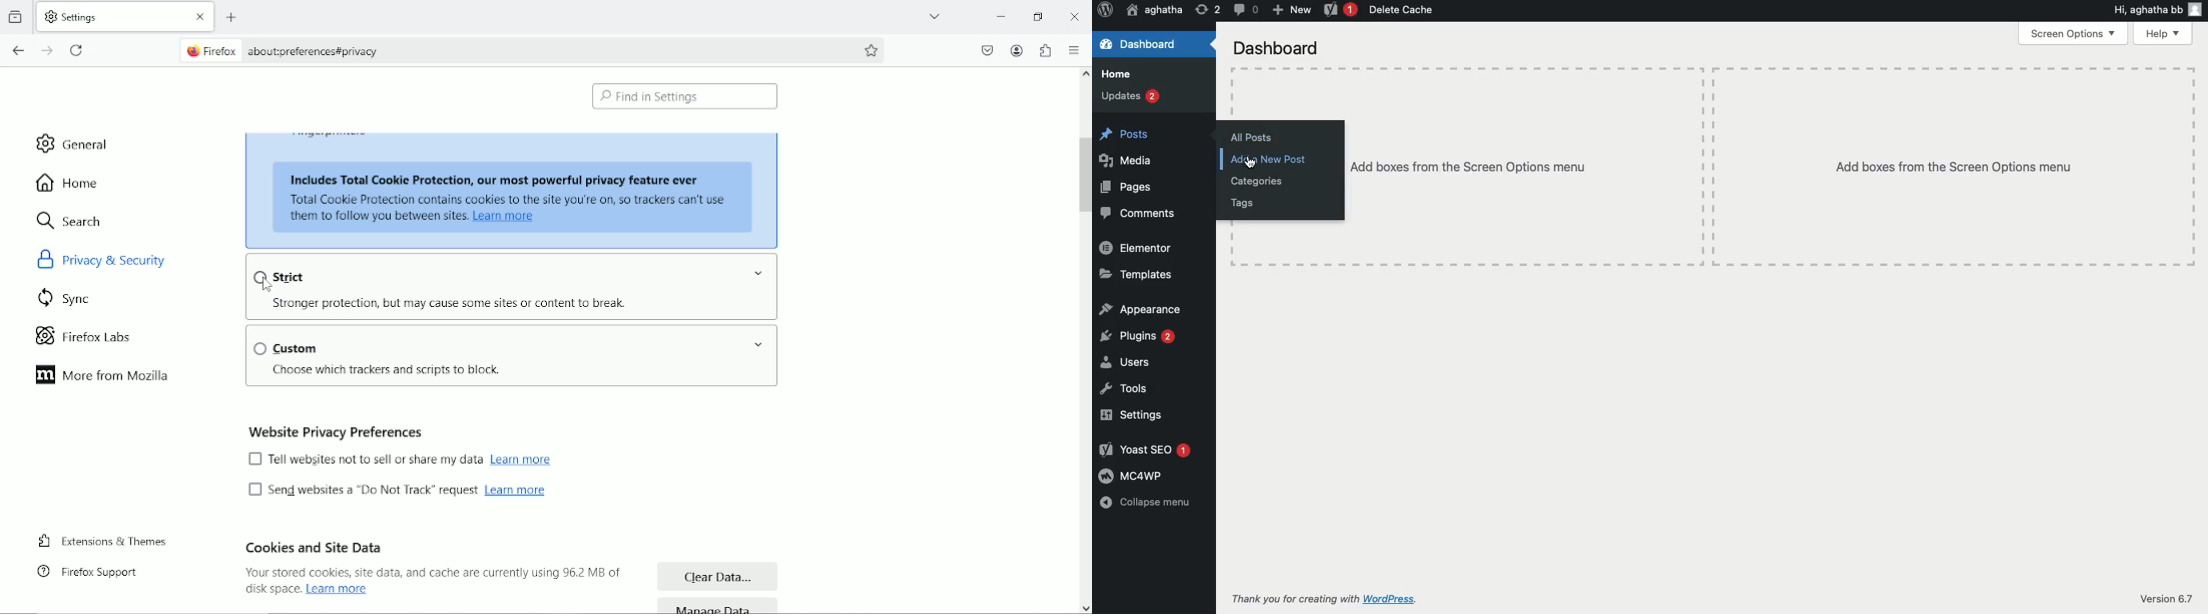 The width and height of the screenshot is (2212, 616). What do you see at coordinates (260, 277) in the screenshot?
I see `Checkbox ` at bounding box center [260, 277].